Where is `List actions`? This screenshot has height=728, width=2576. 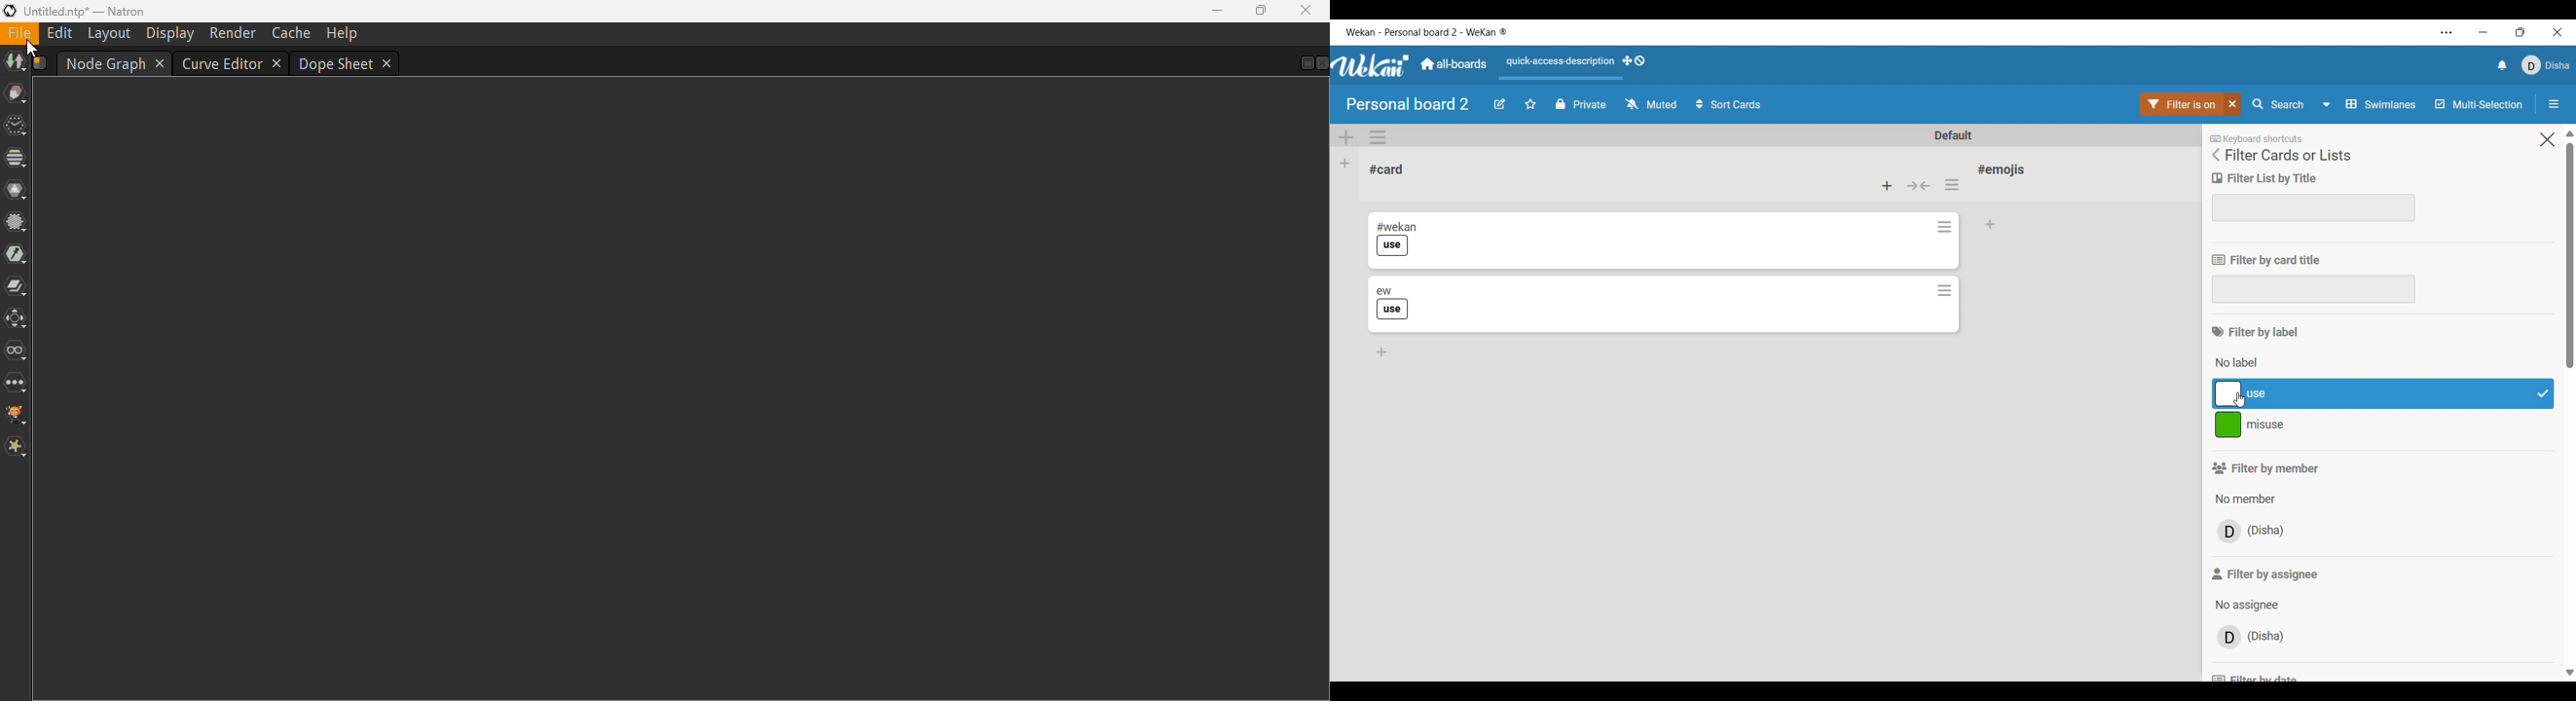
List actions is located at coordinates (1952, 184).